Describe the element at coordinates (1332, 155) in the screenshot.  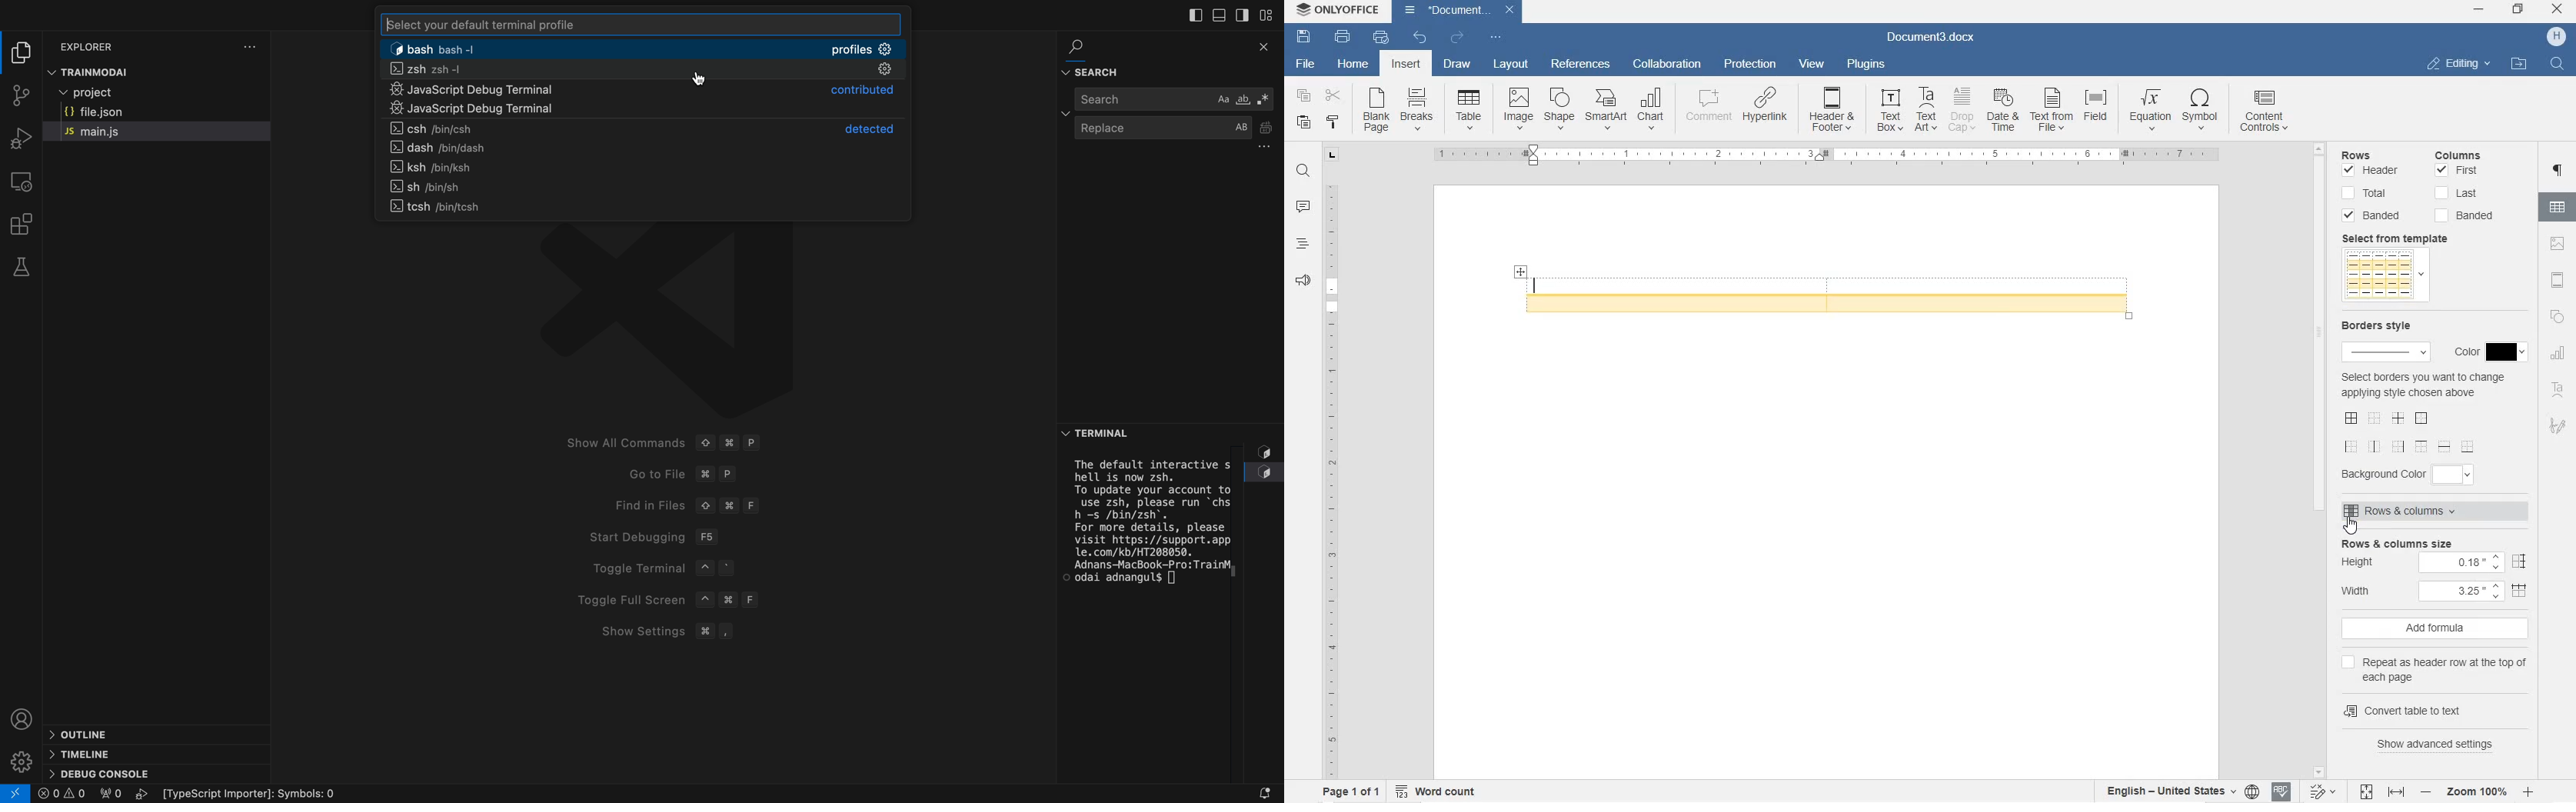
I see `TAB` at that location.